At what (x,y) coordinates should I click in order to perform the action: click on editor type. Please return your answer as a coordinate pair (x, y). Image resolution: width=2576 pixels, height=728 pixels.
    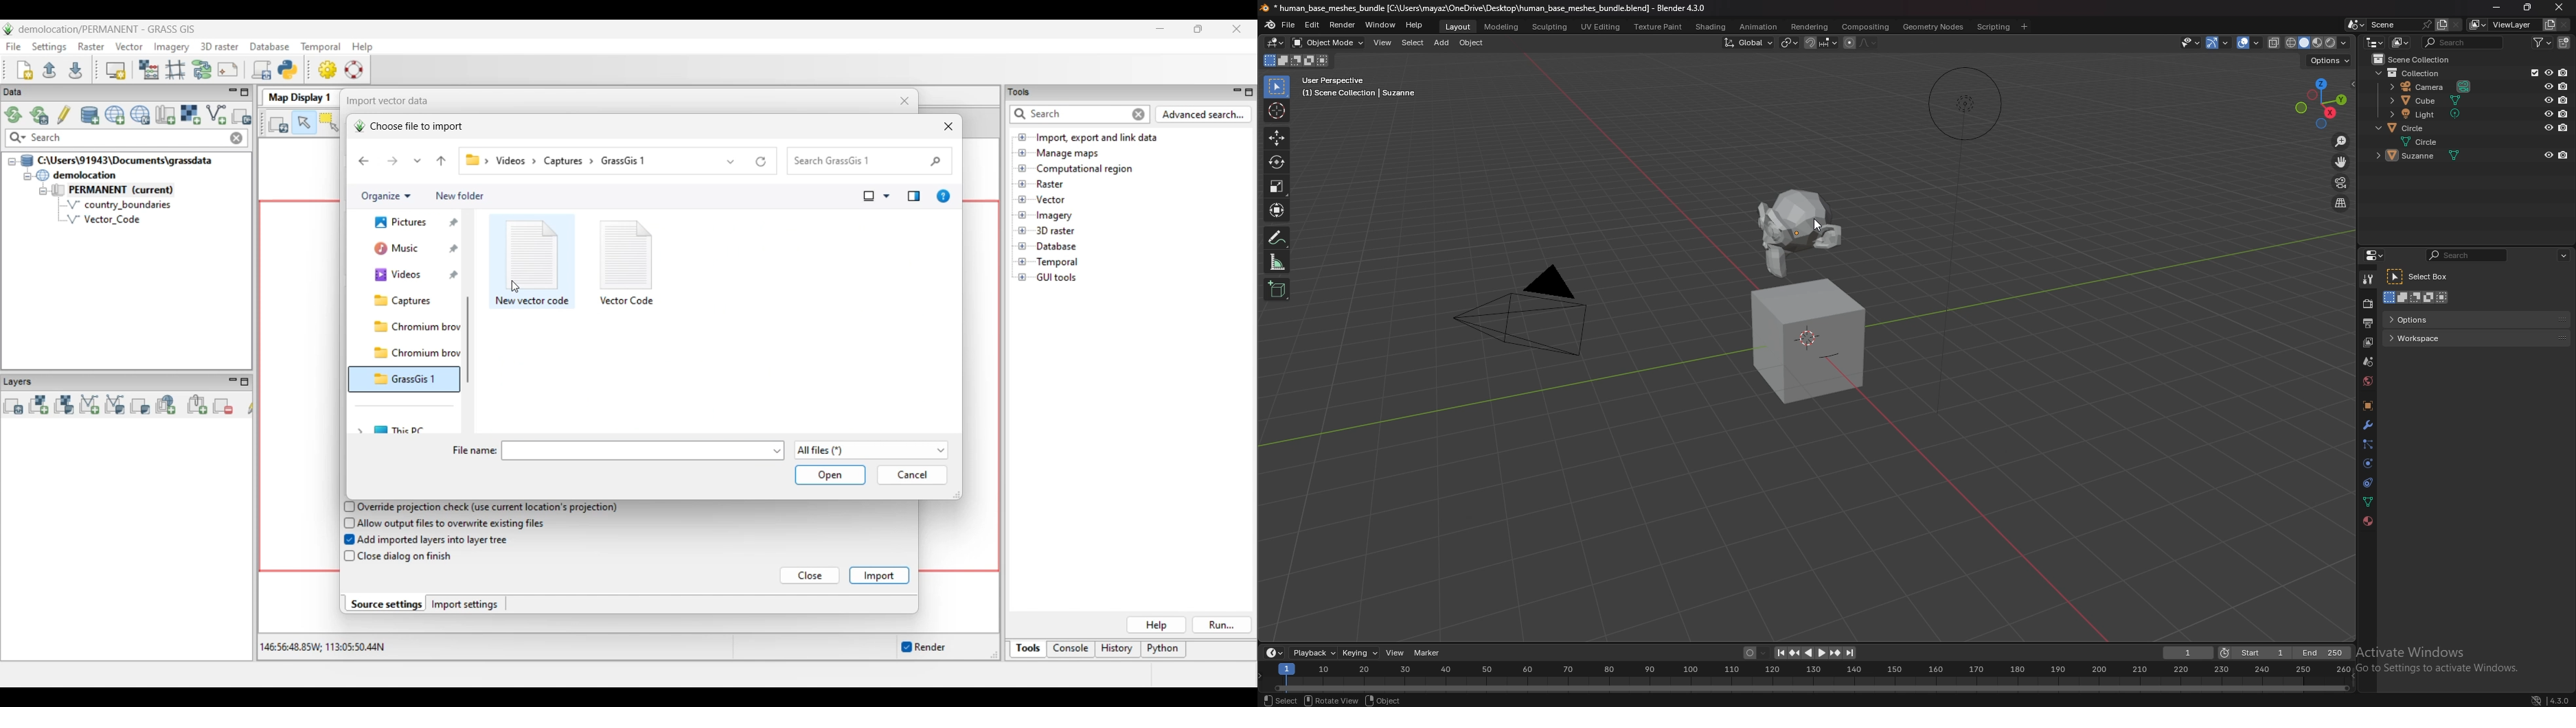
    Looking at the image, I should click on (1276, 43).